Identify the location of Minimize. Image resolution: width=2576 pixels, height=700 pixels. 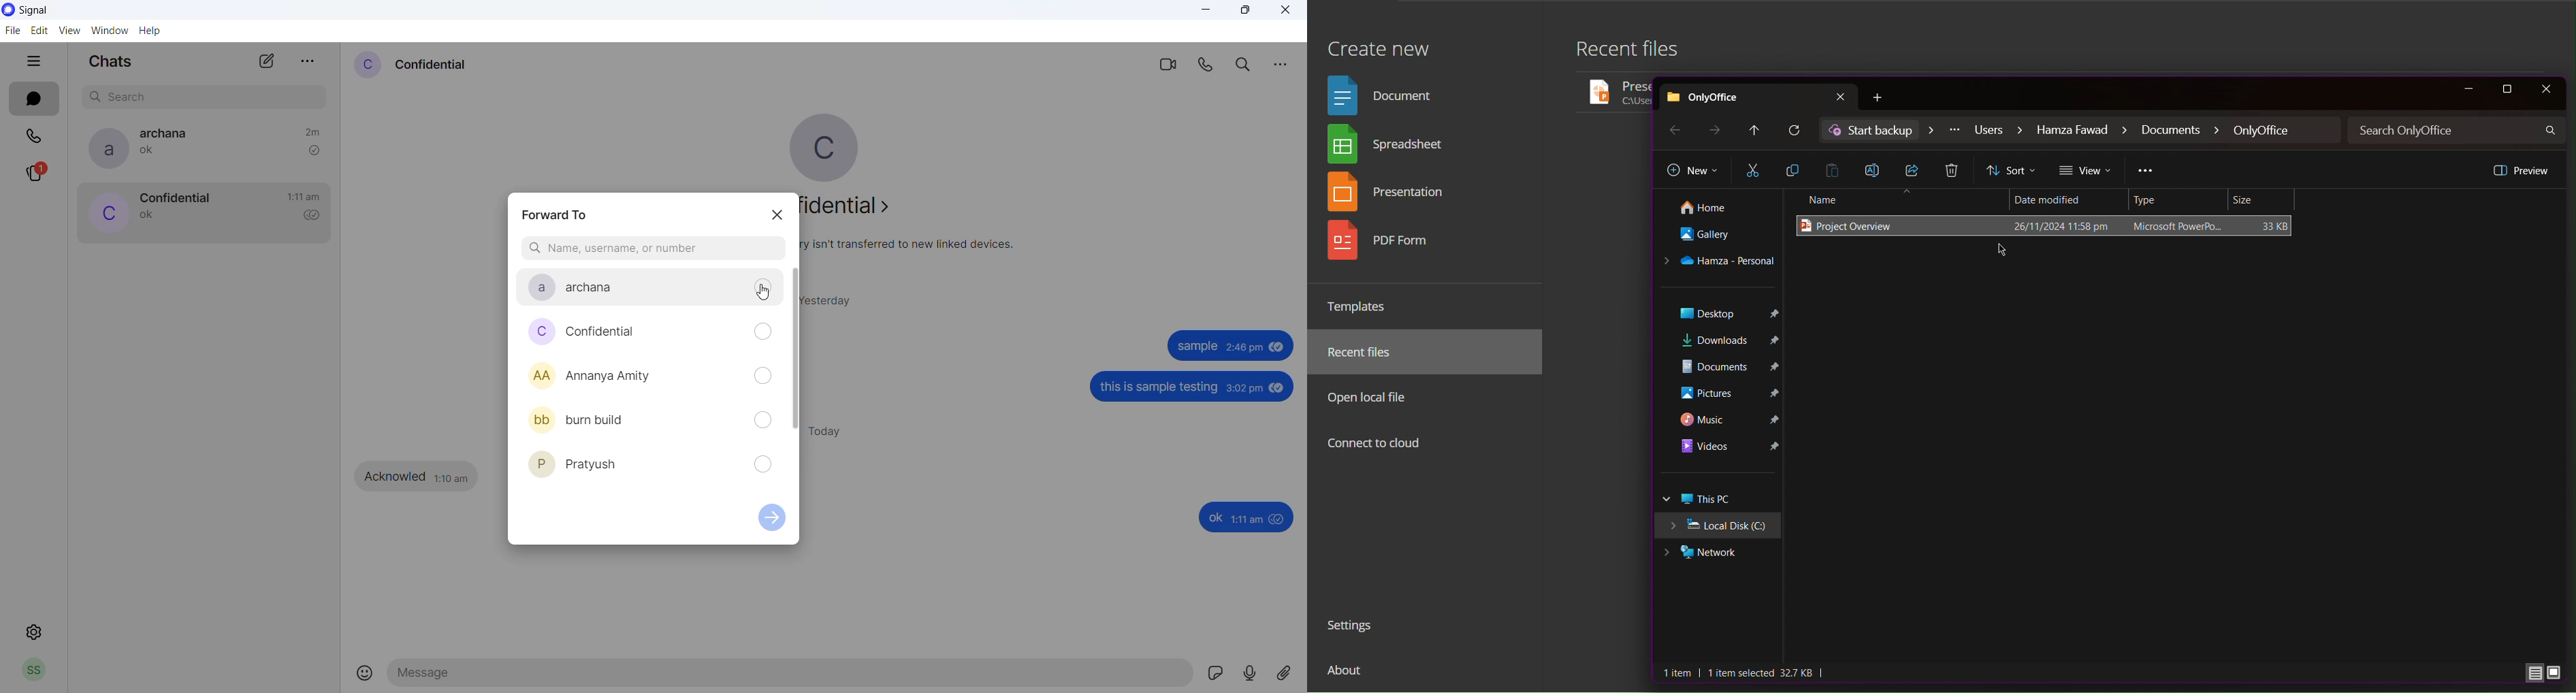
(2468, 89).